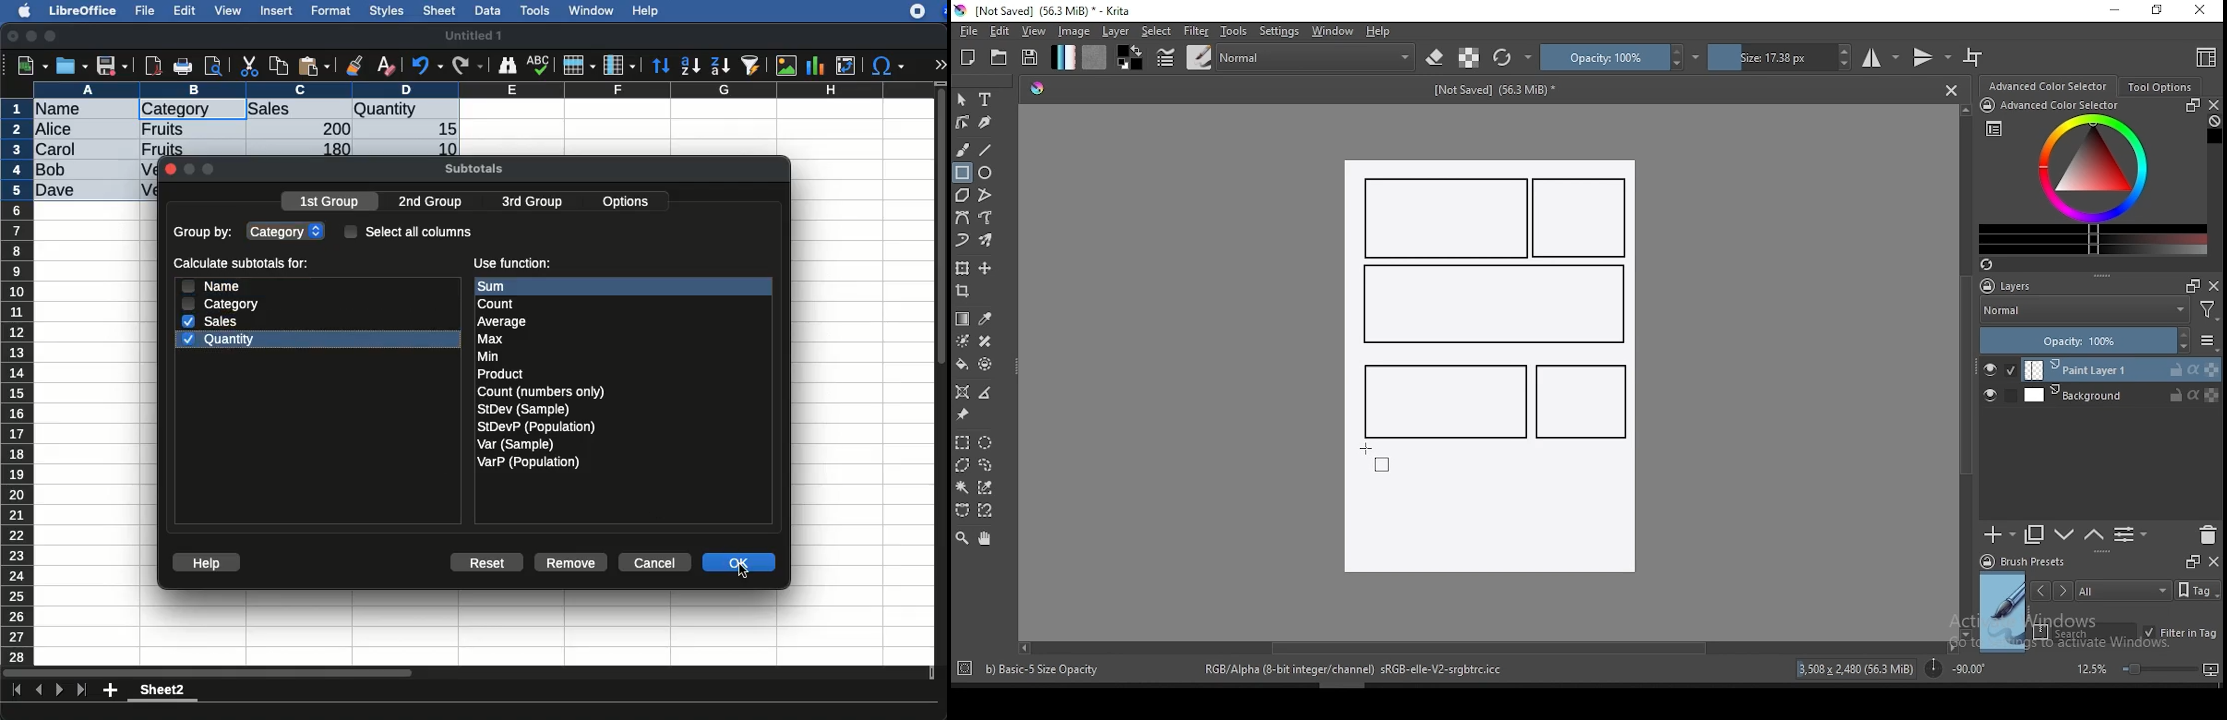  What do you see at coordinates (964, 149) in the screenshot?
I see `brush tool` at bounding box center [964, 149].